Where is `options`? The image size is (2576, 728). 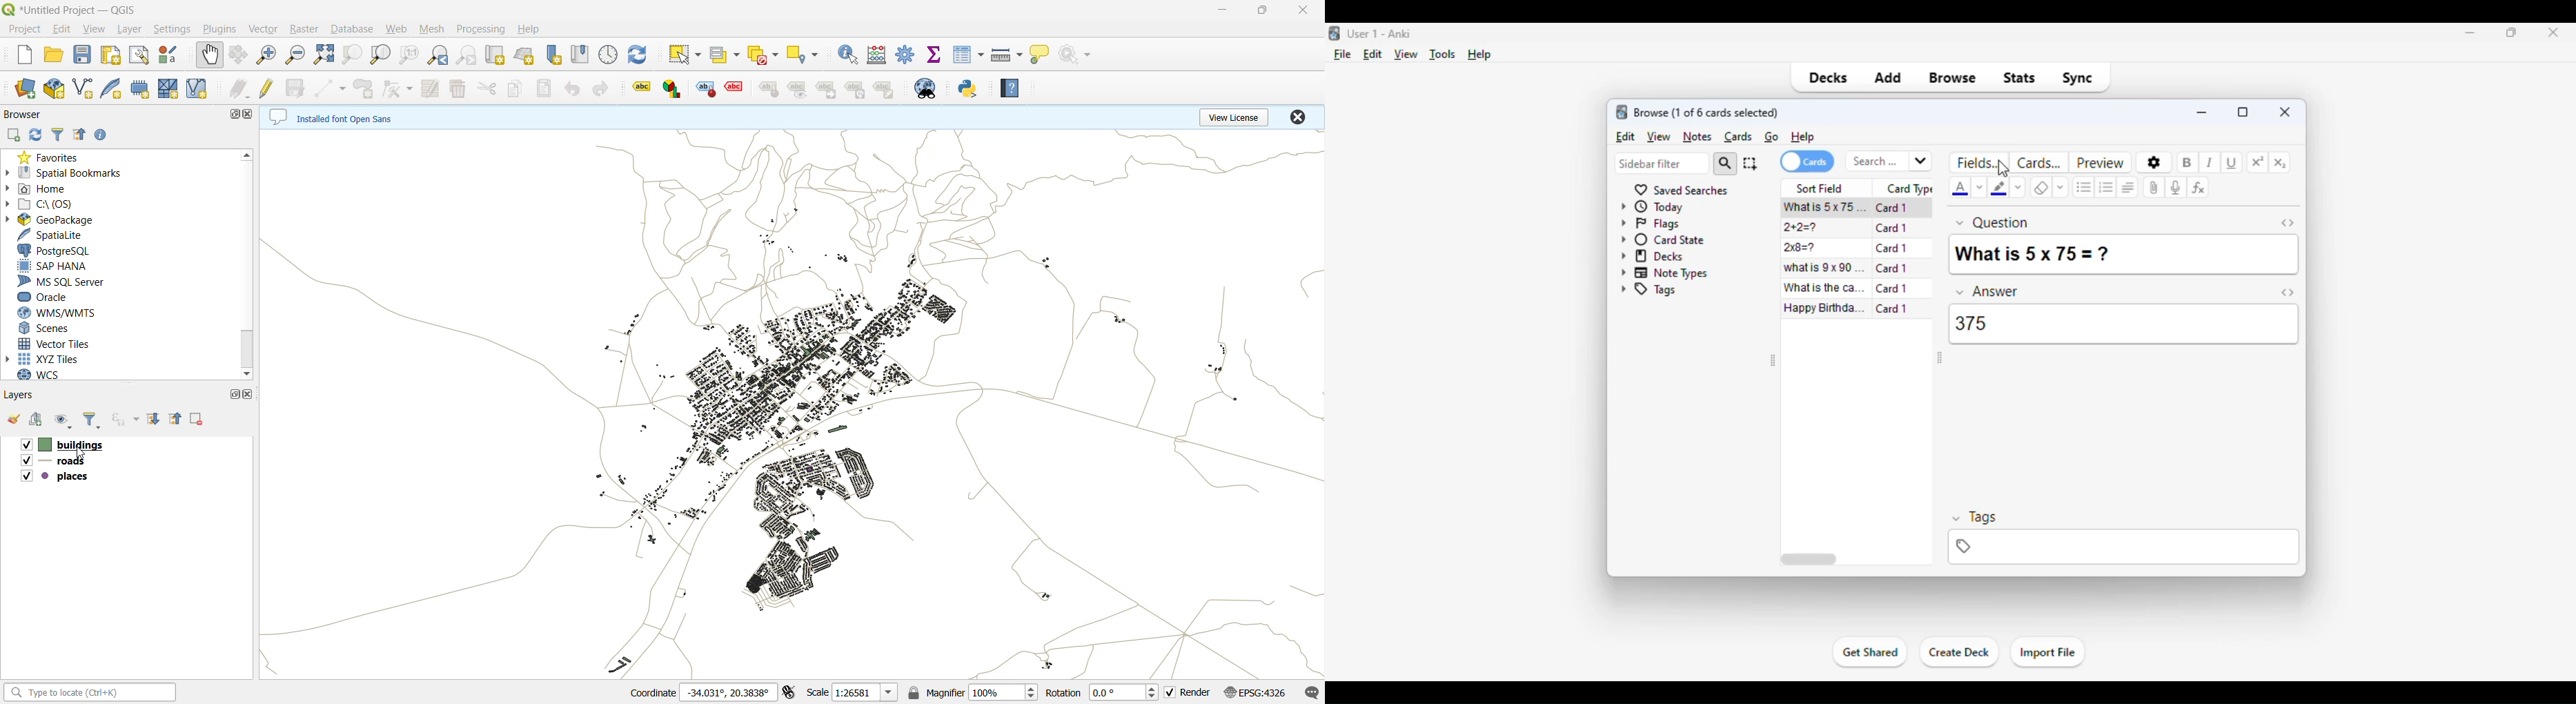 options is located at coordinates (2155, 162).